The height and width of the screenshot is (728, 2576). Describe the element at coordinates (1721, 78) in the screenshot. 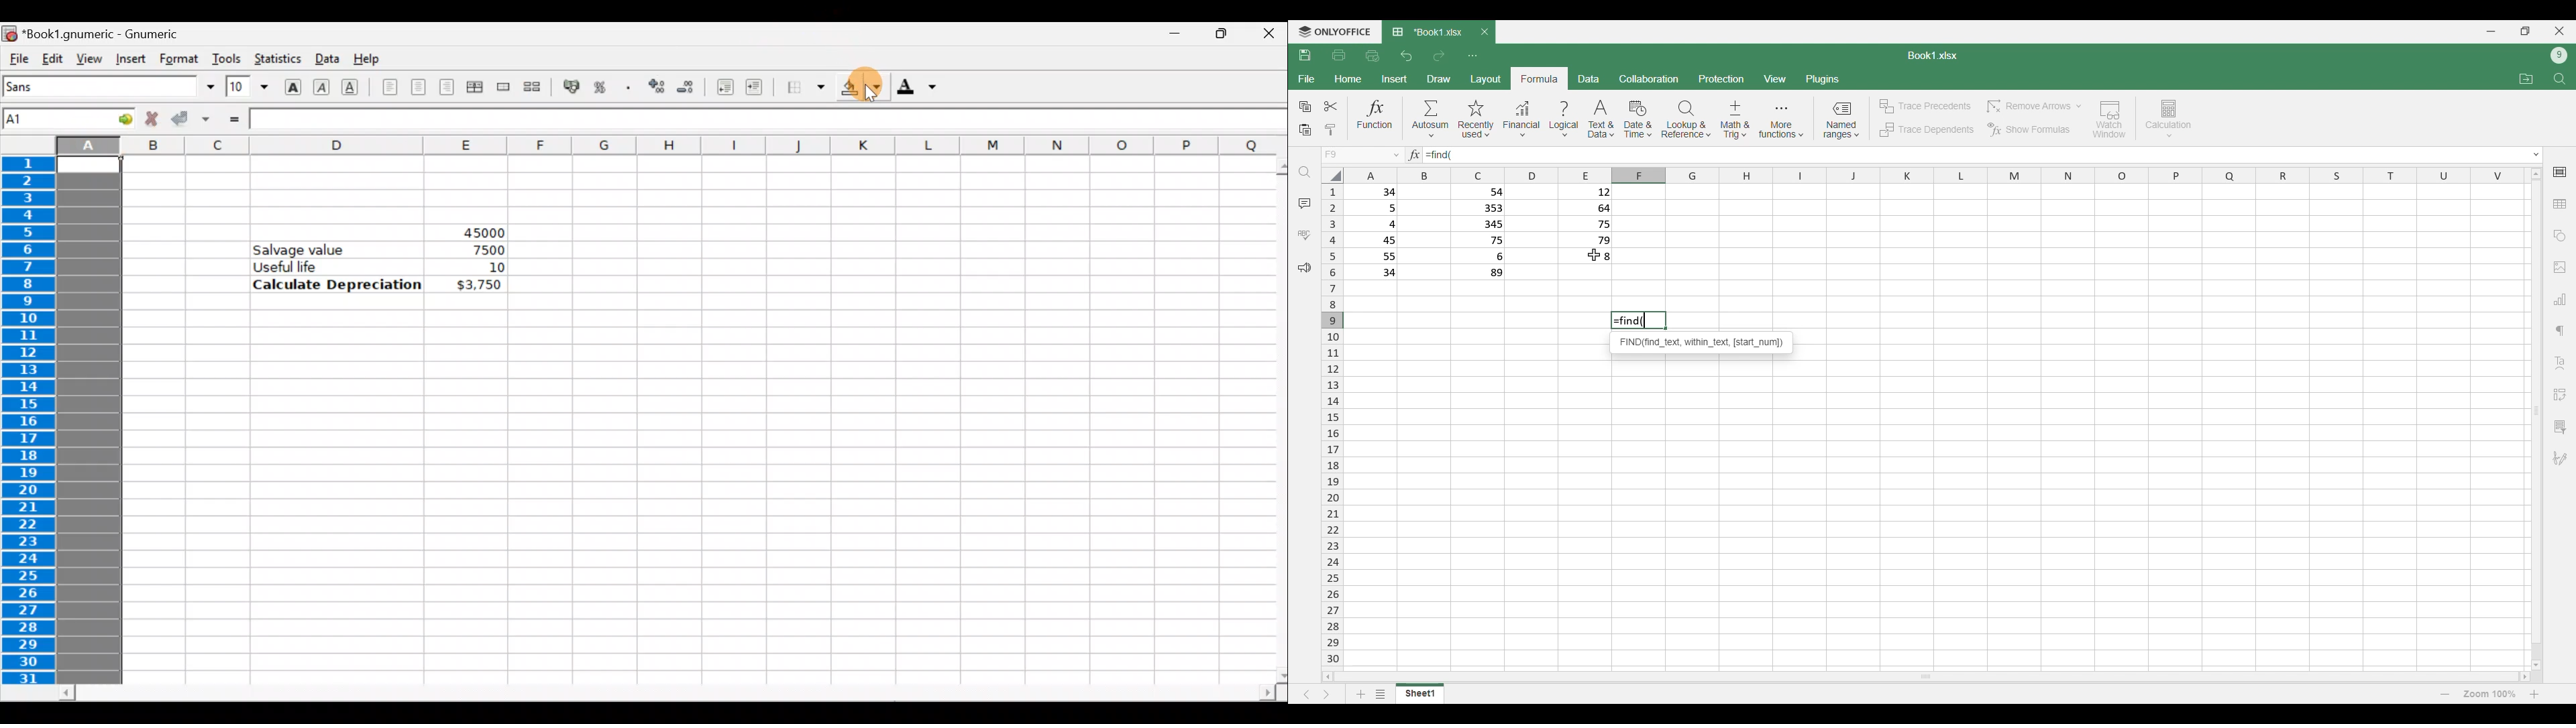

I see `Protection menu` at that location.